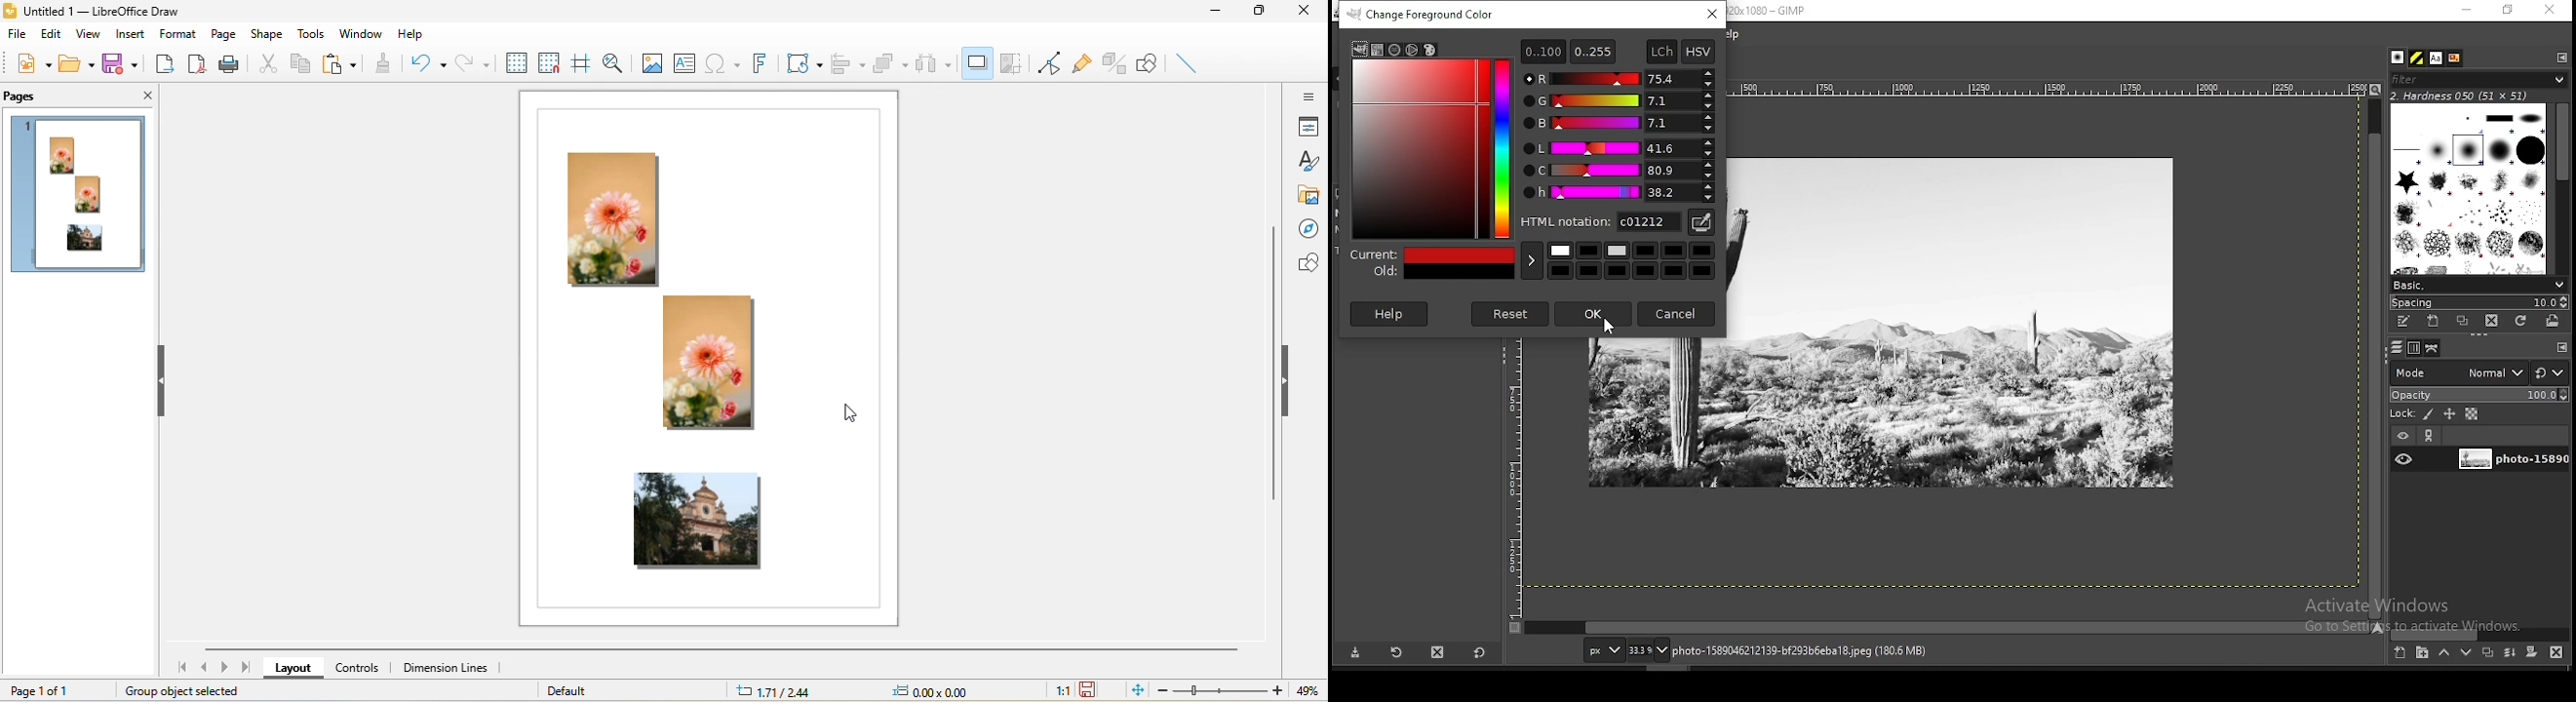 This screenshot has width=2576, height=728. What do you see at coordinates (1011, 63) in the screenshot?
I see `crop image` at bounding box center [1011, 63].